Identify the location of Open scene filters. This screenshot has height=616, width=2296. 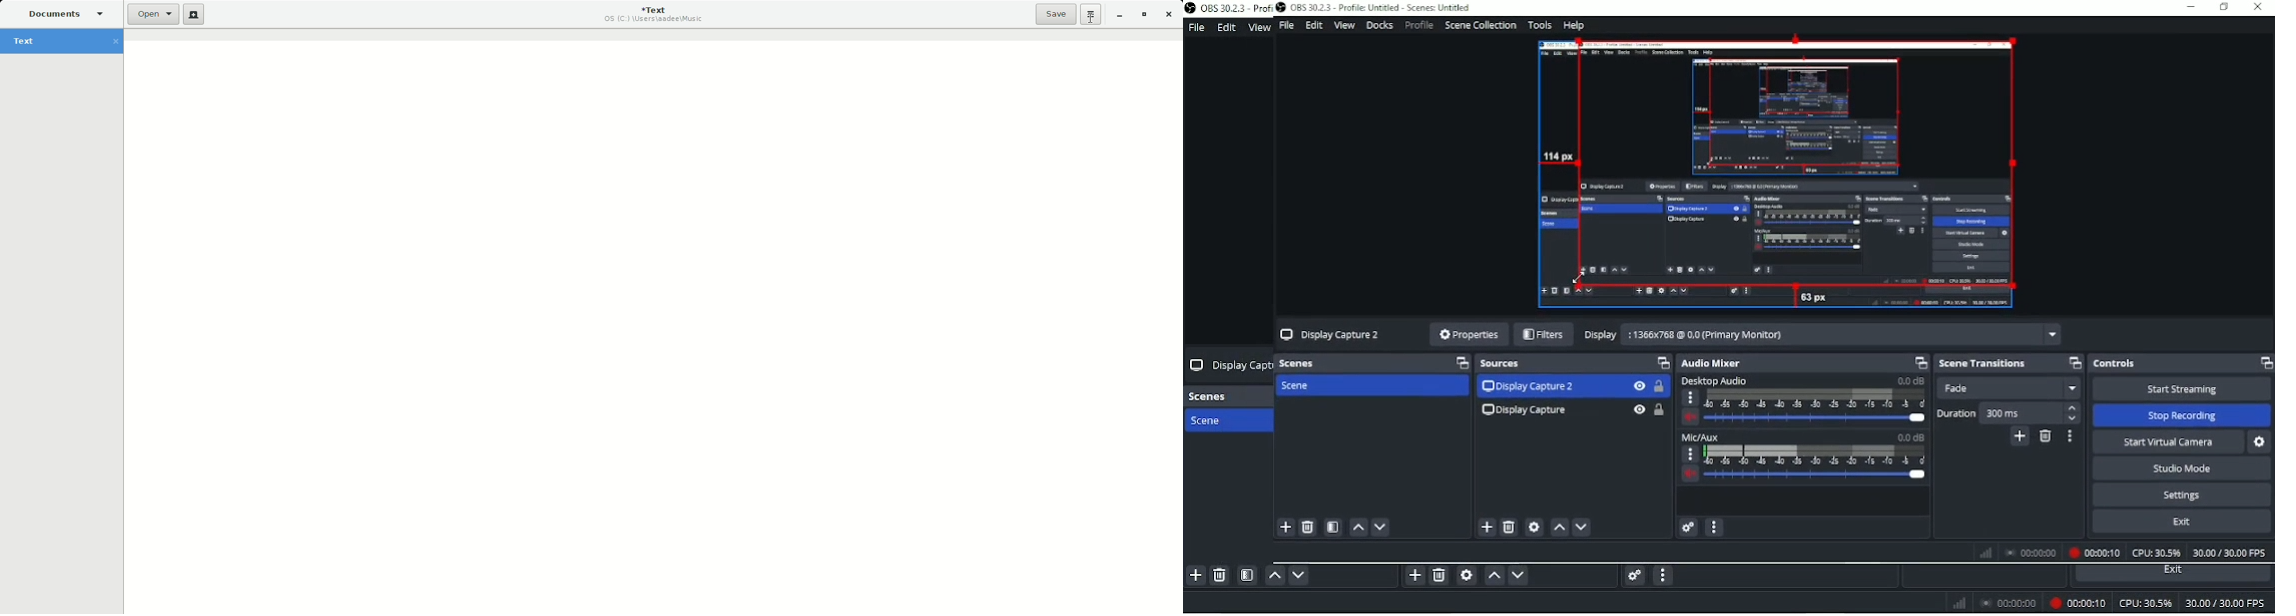
(1248, 575).